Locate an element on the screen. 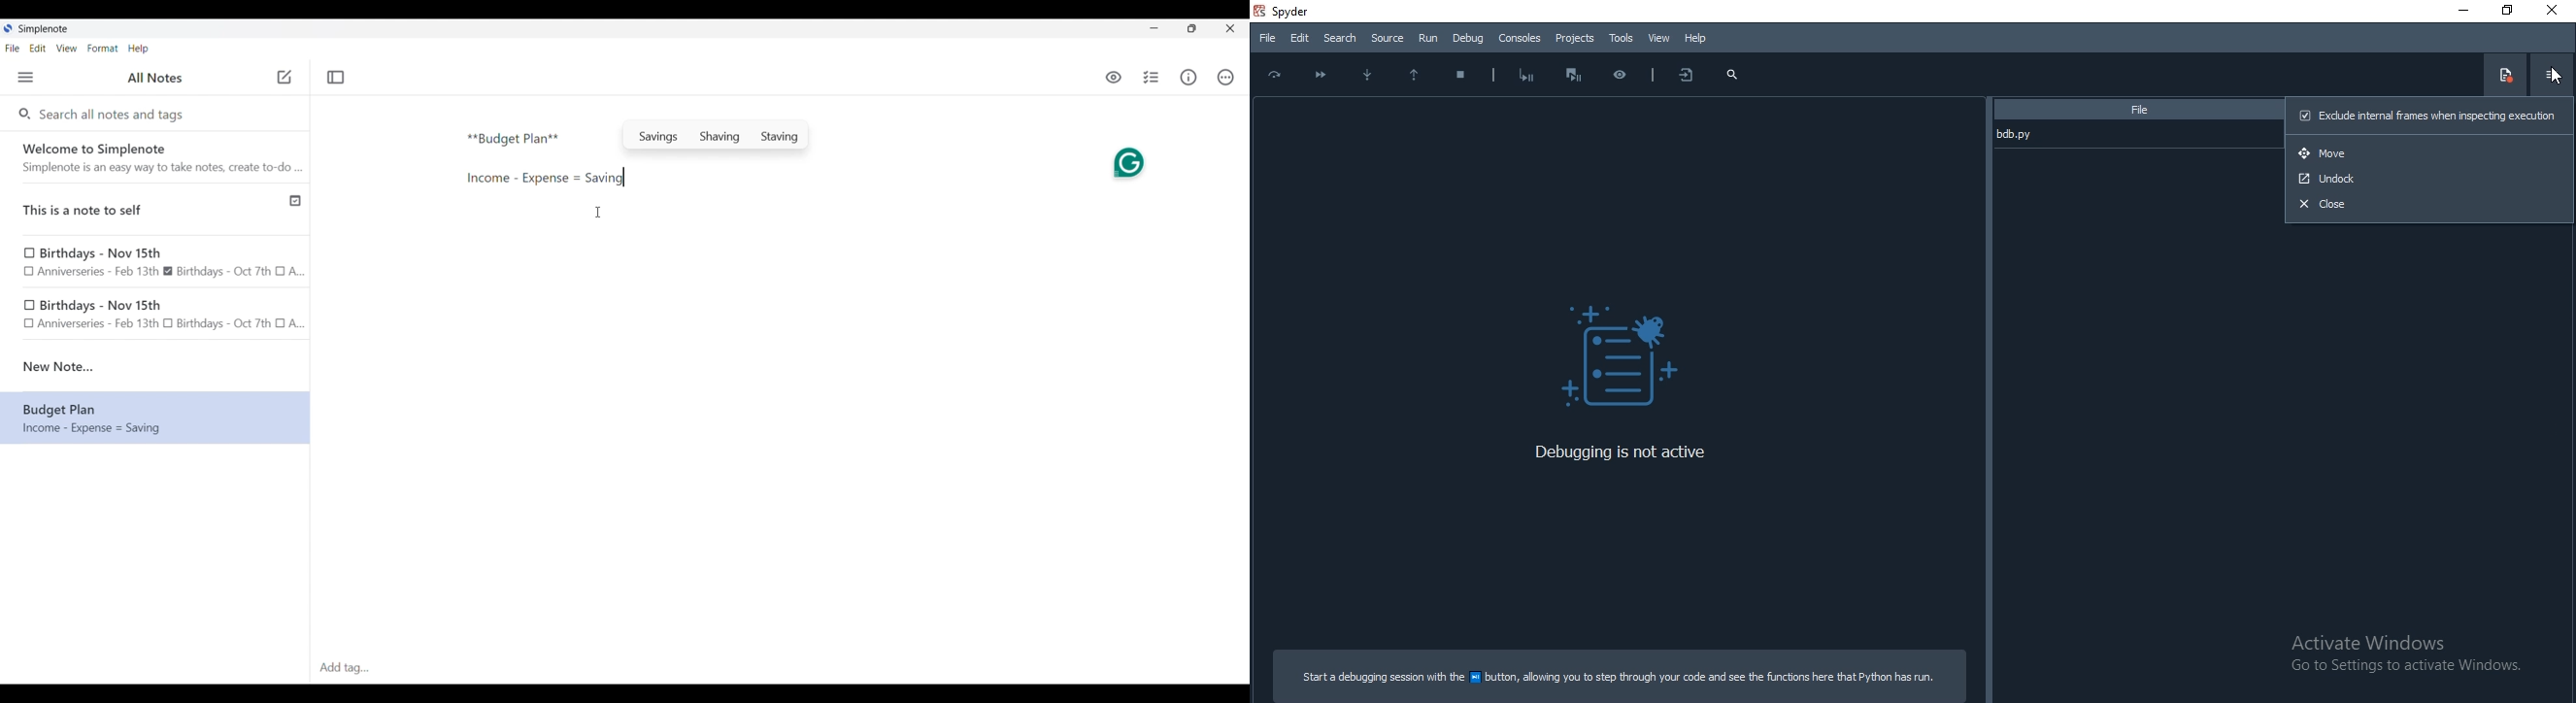 This screenshot has height=728, width=2576. Format menu is located at coordinates (103, 48).